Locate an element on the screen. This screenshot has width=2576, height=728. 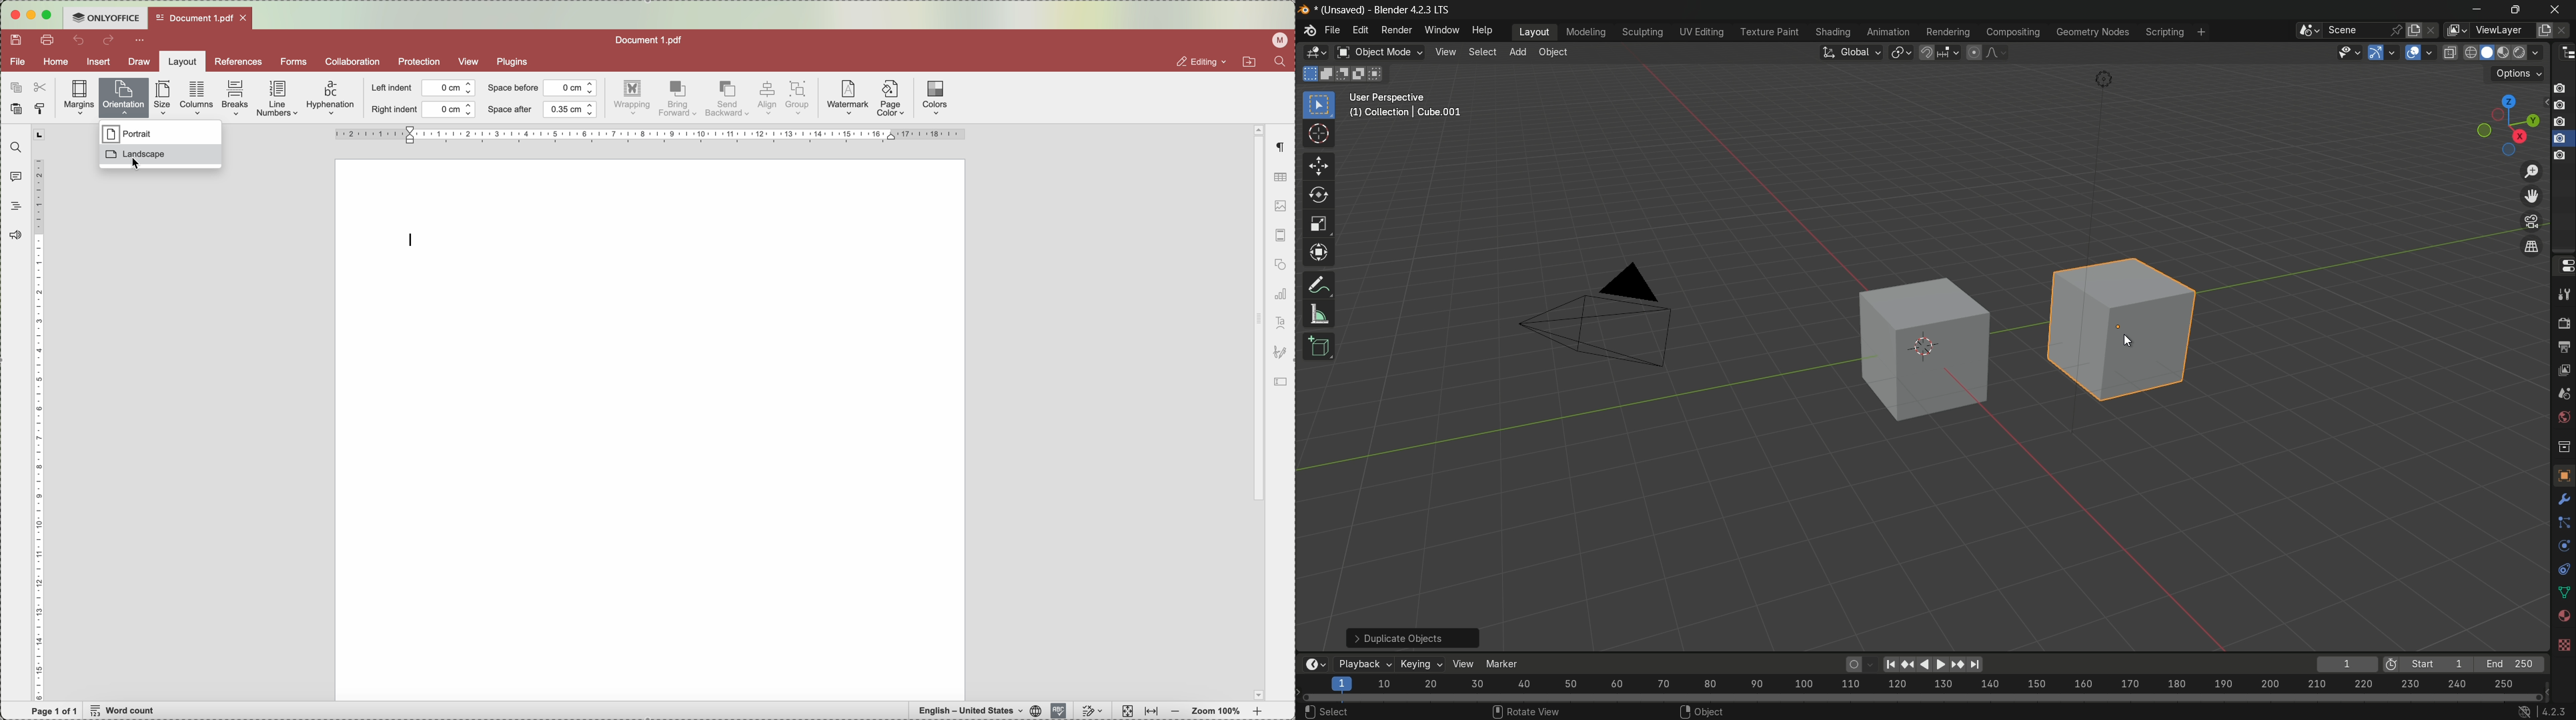
object mode is located at coordinates (1380, 52).